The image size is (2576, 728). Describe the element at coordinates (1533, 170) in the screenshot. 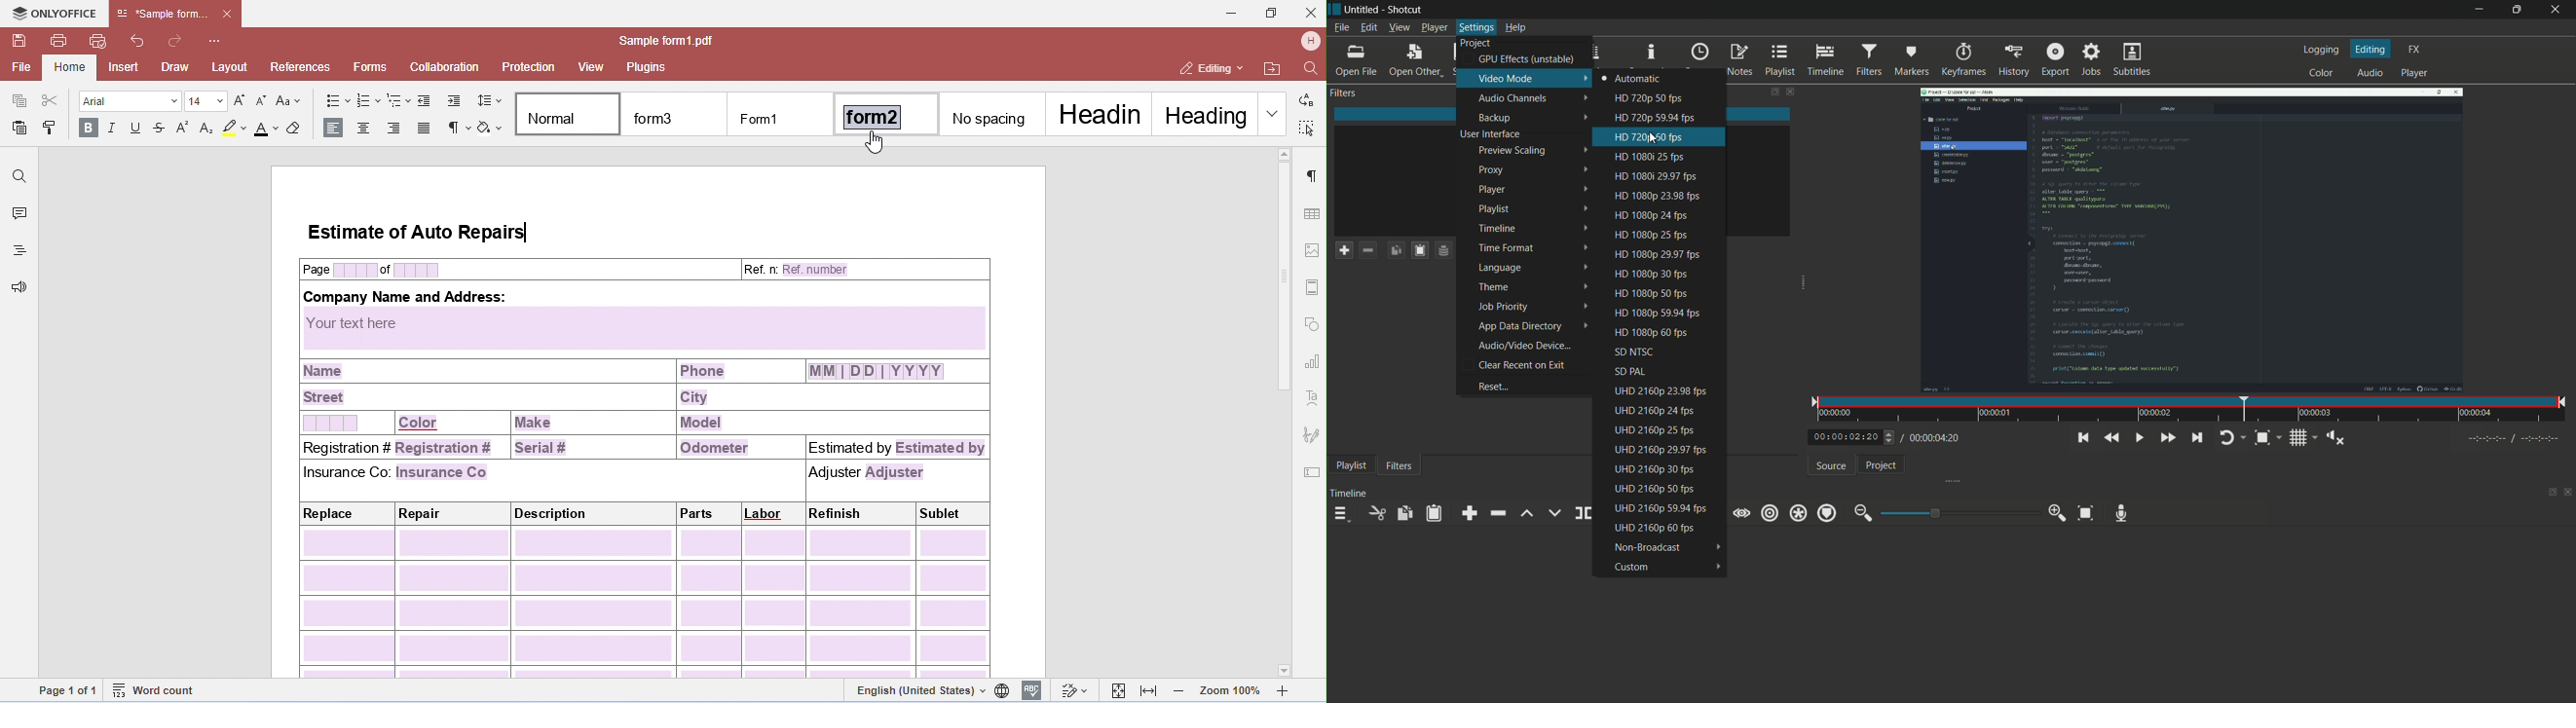

I see `proxy` at that location.